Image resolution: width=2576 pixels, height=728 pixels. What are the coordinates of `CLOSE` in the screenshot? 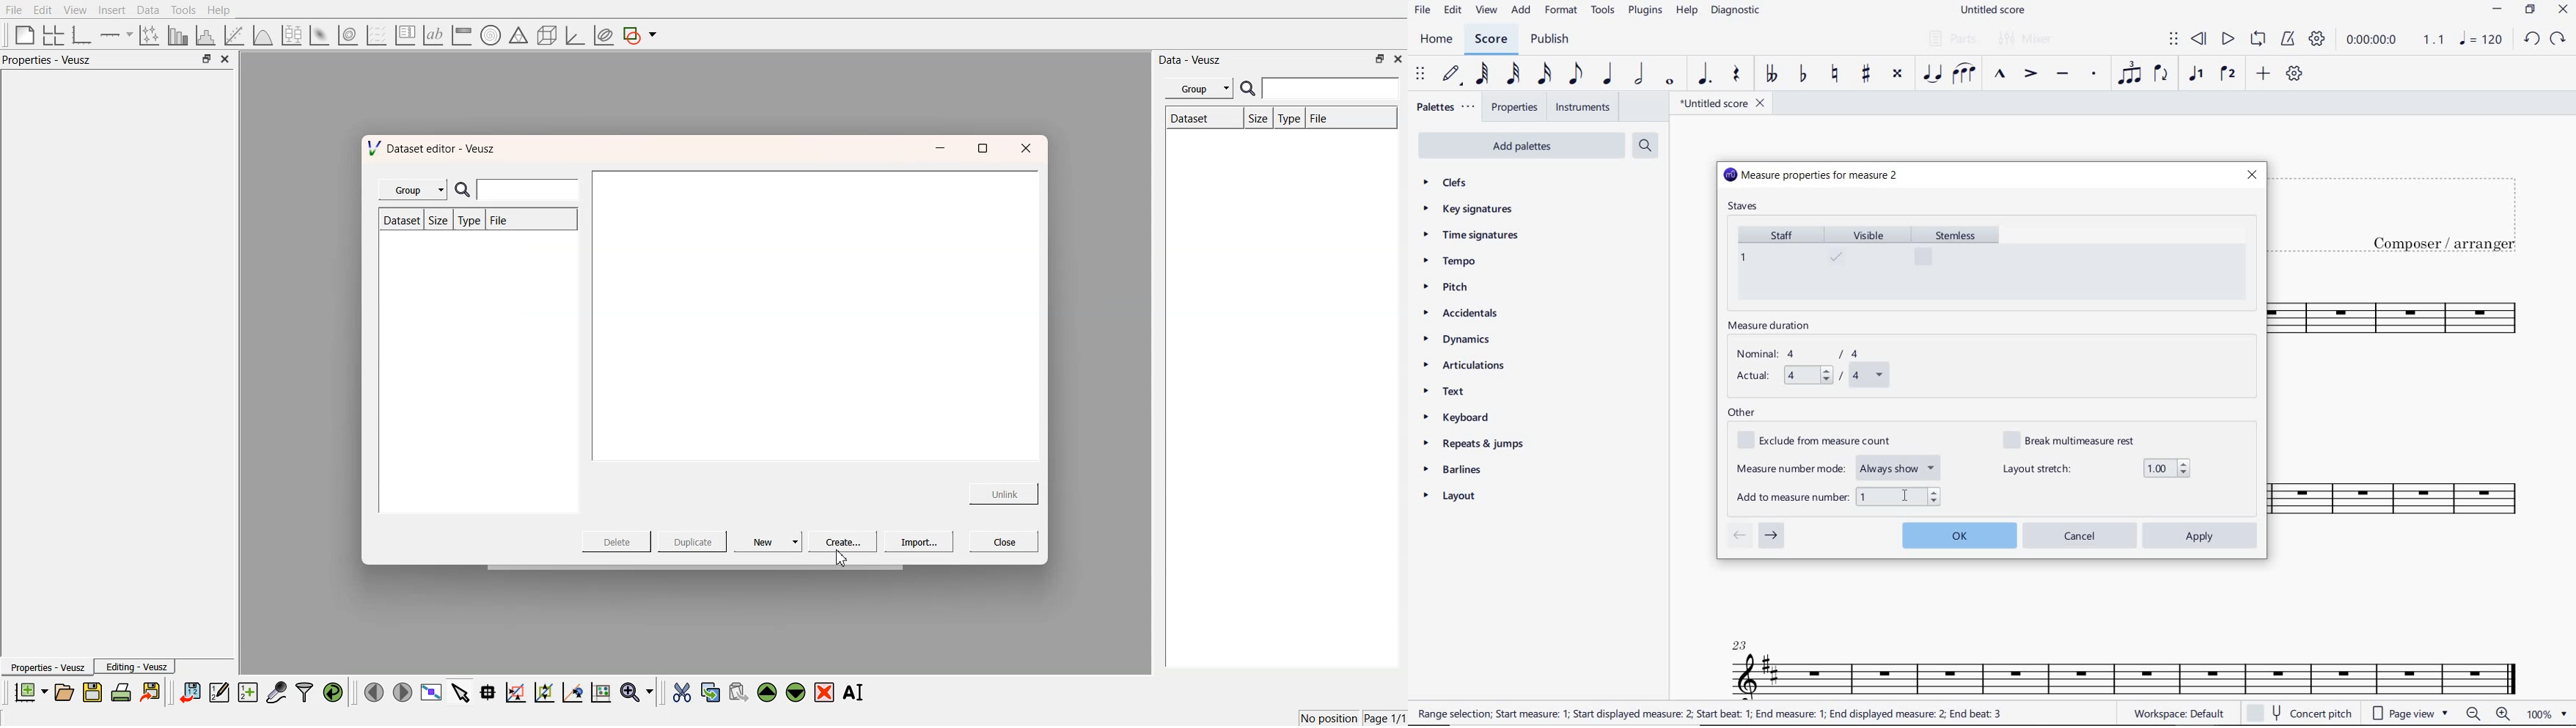 It's located at (2563, 11).